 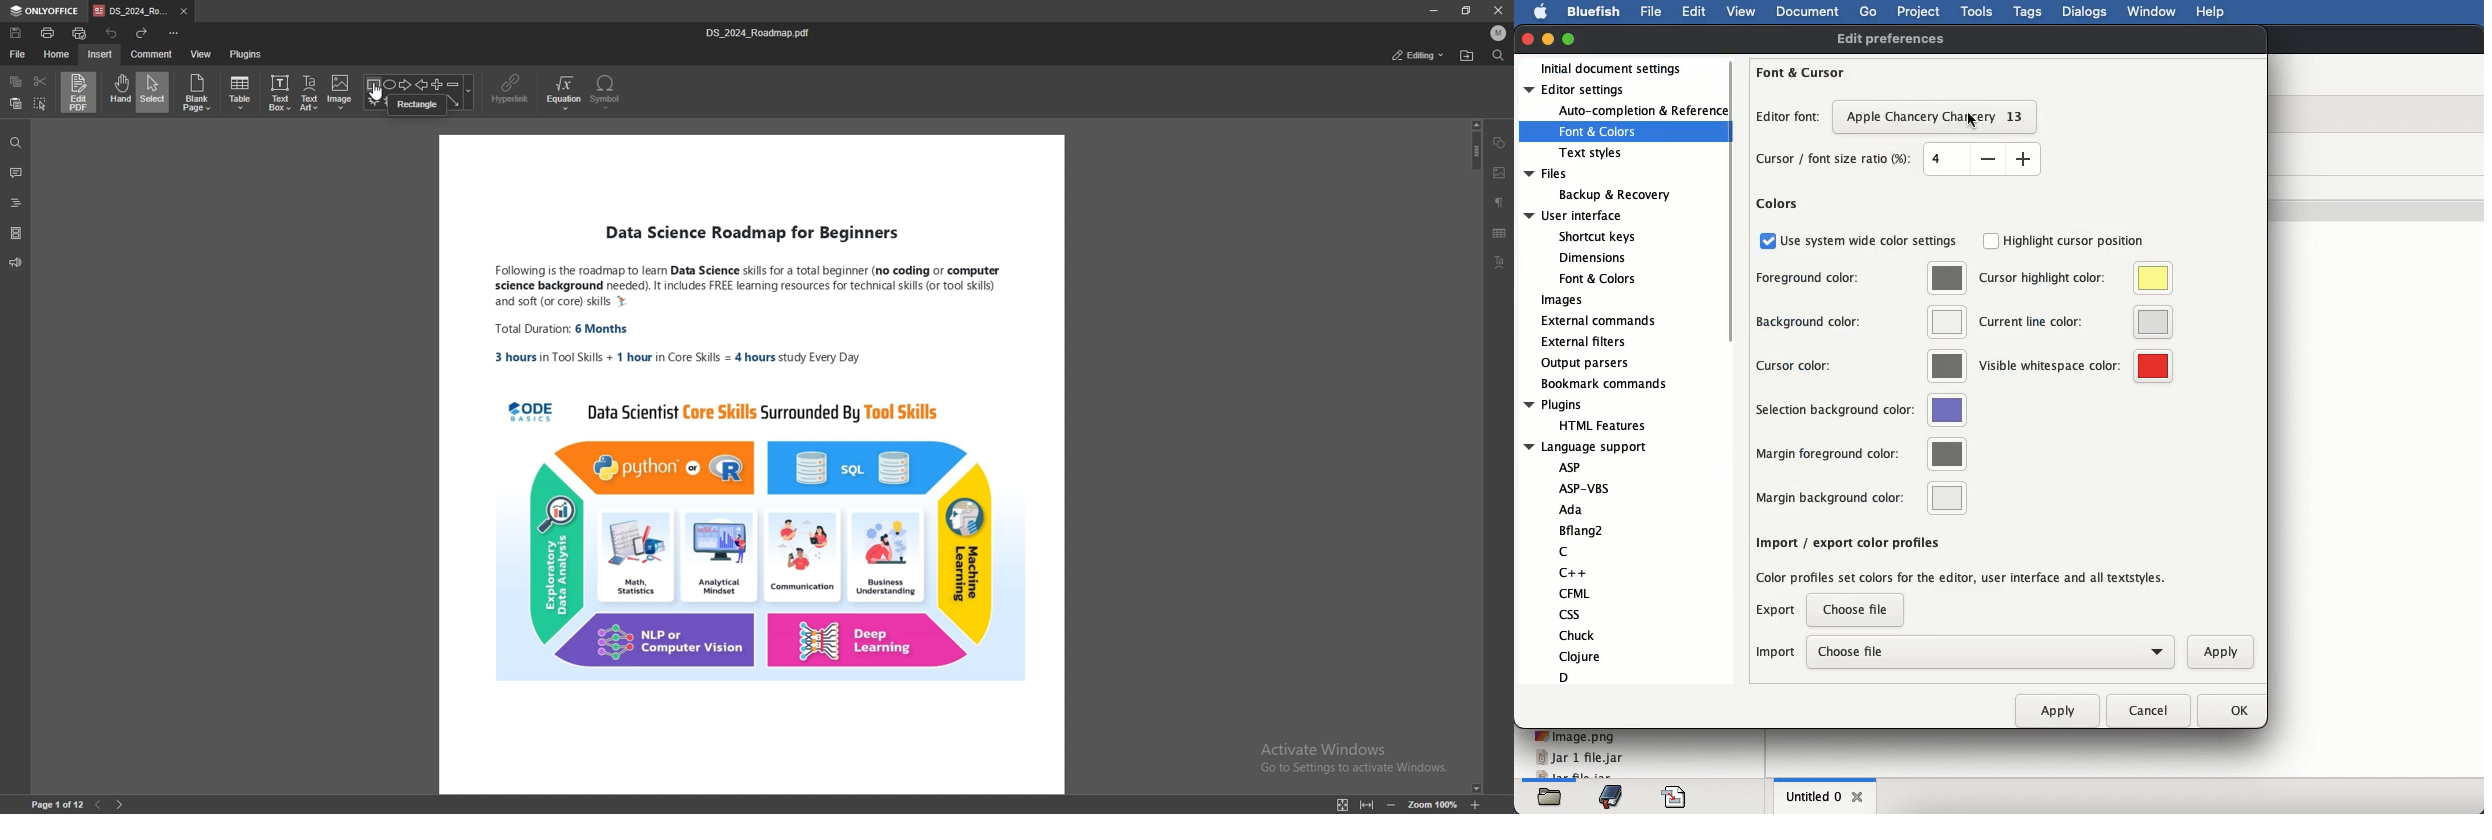 I want to click on external filters , so click(x=1584, y=342).